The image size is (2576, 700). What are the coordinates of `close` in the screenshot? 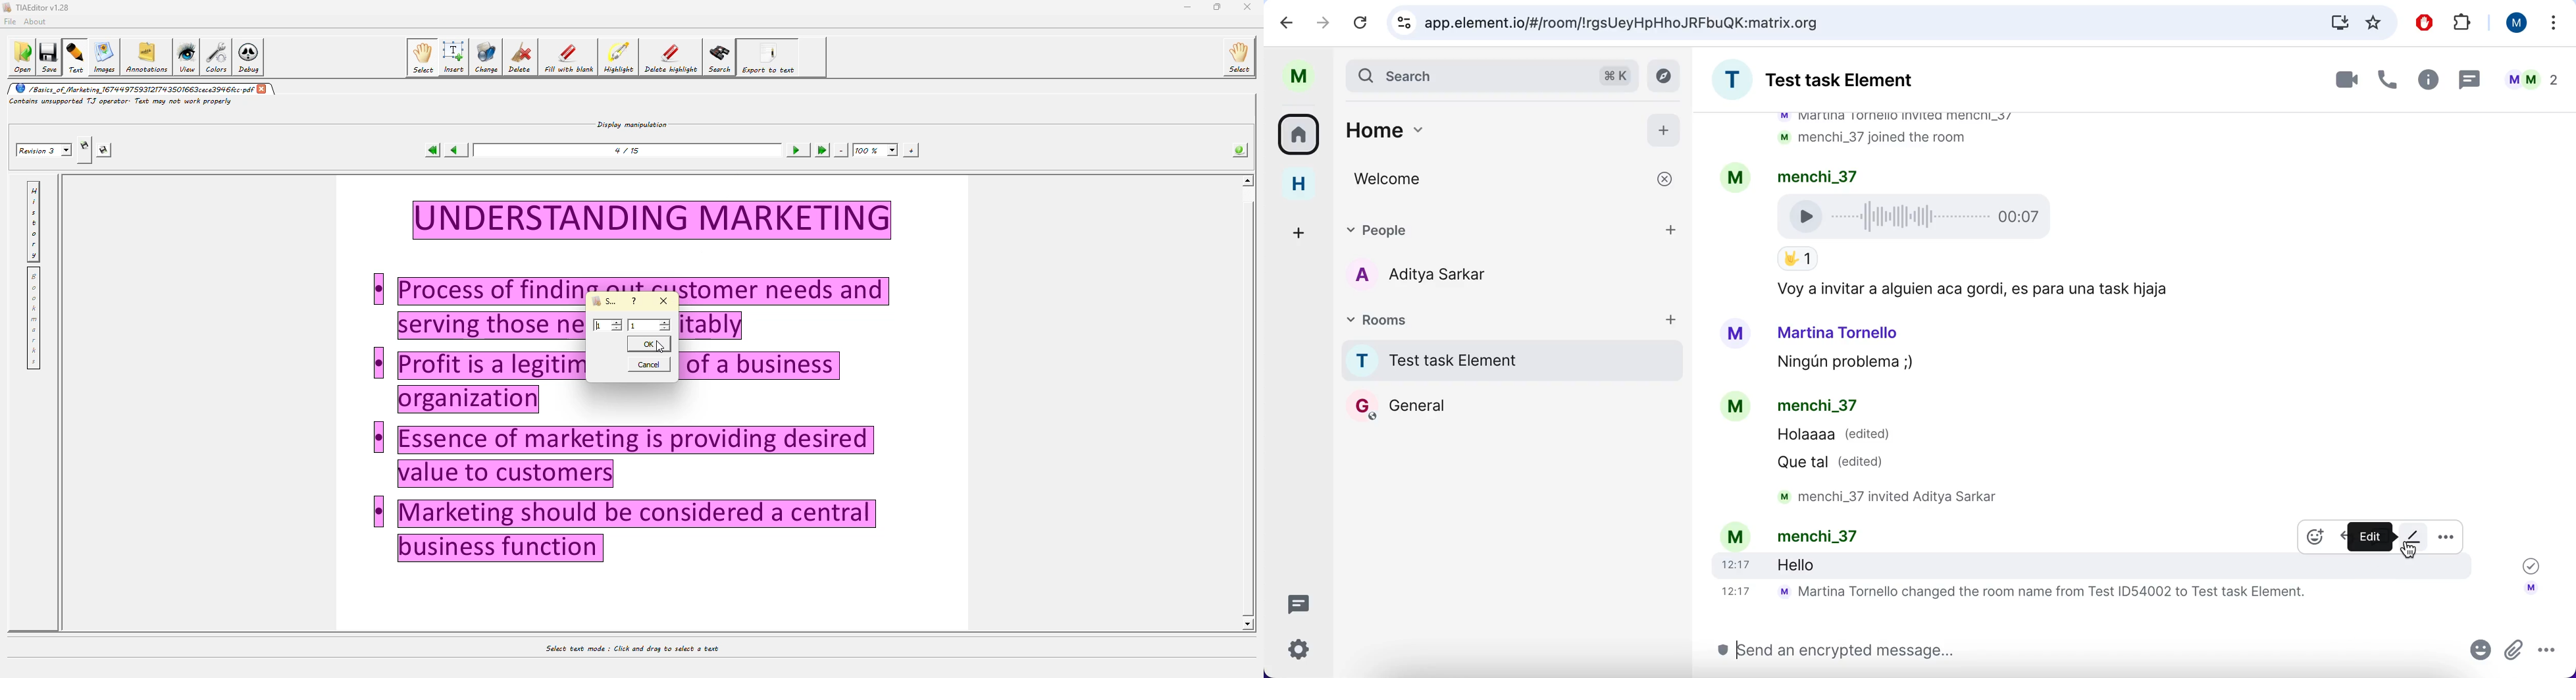 It's located at (1250, 9).